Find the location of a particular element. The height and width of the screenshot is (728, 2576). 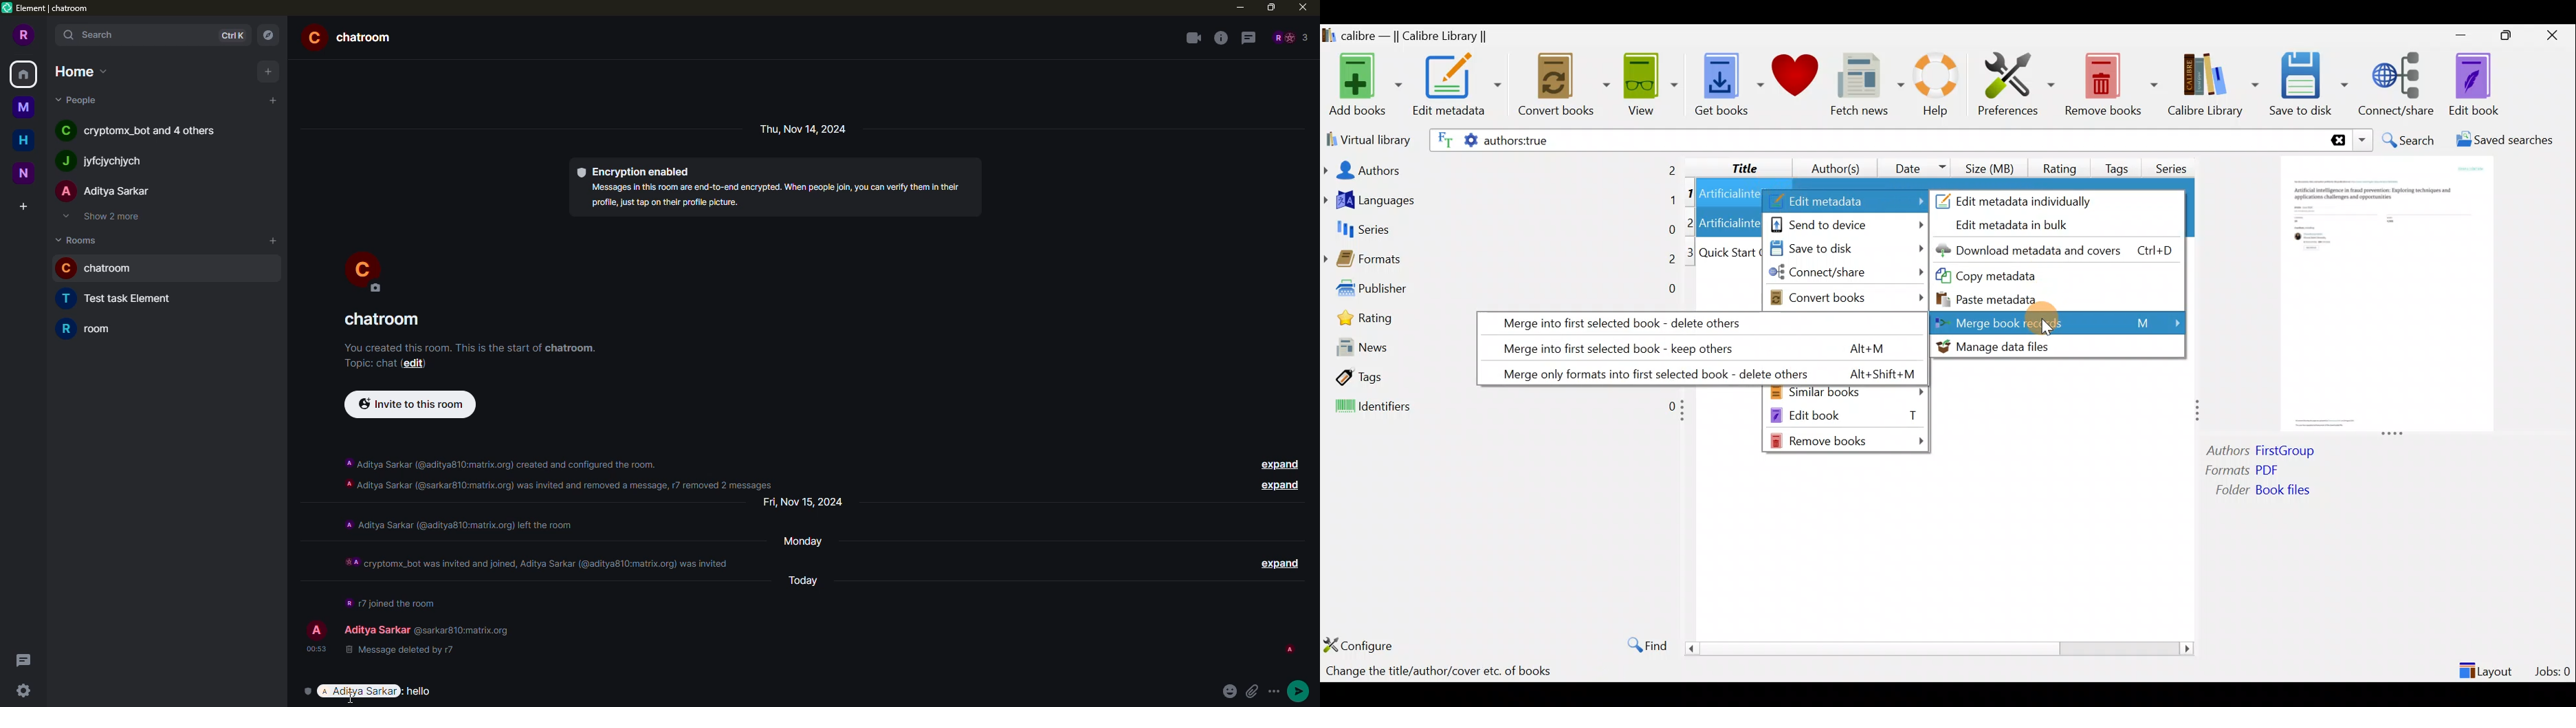

expand is located at coordinates (1277, 463).